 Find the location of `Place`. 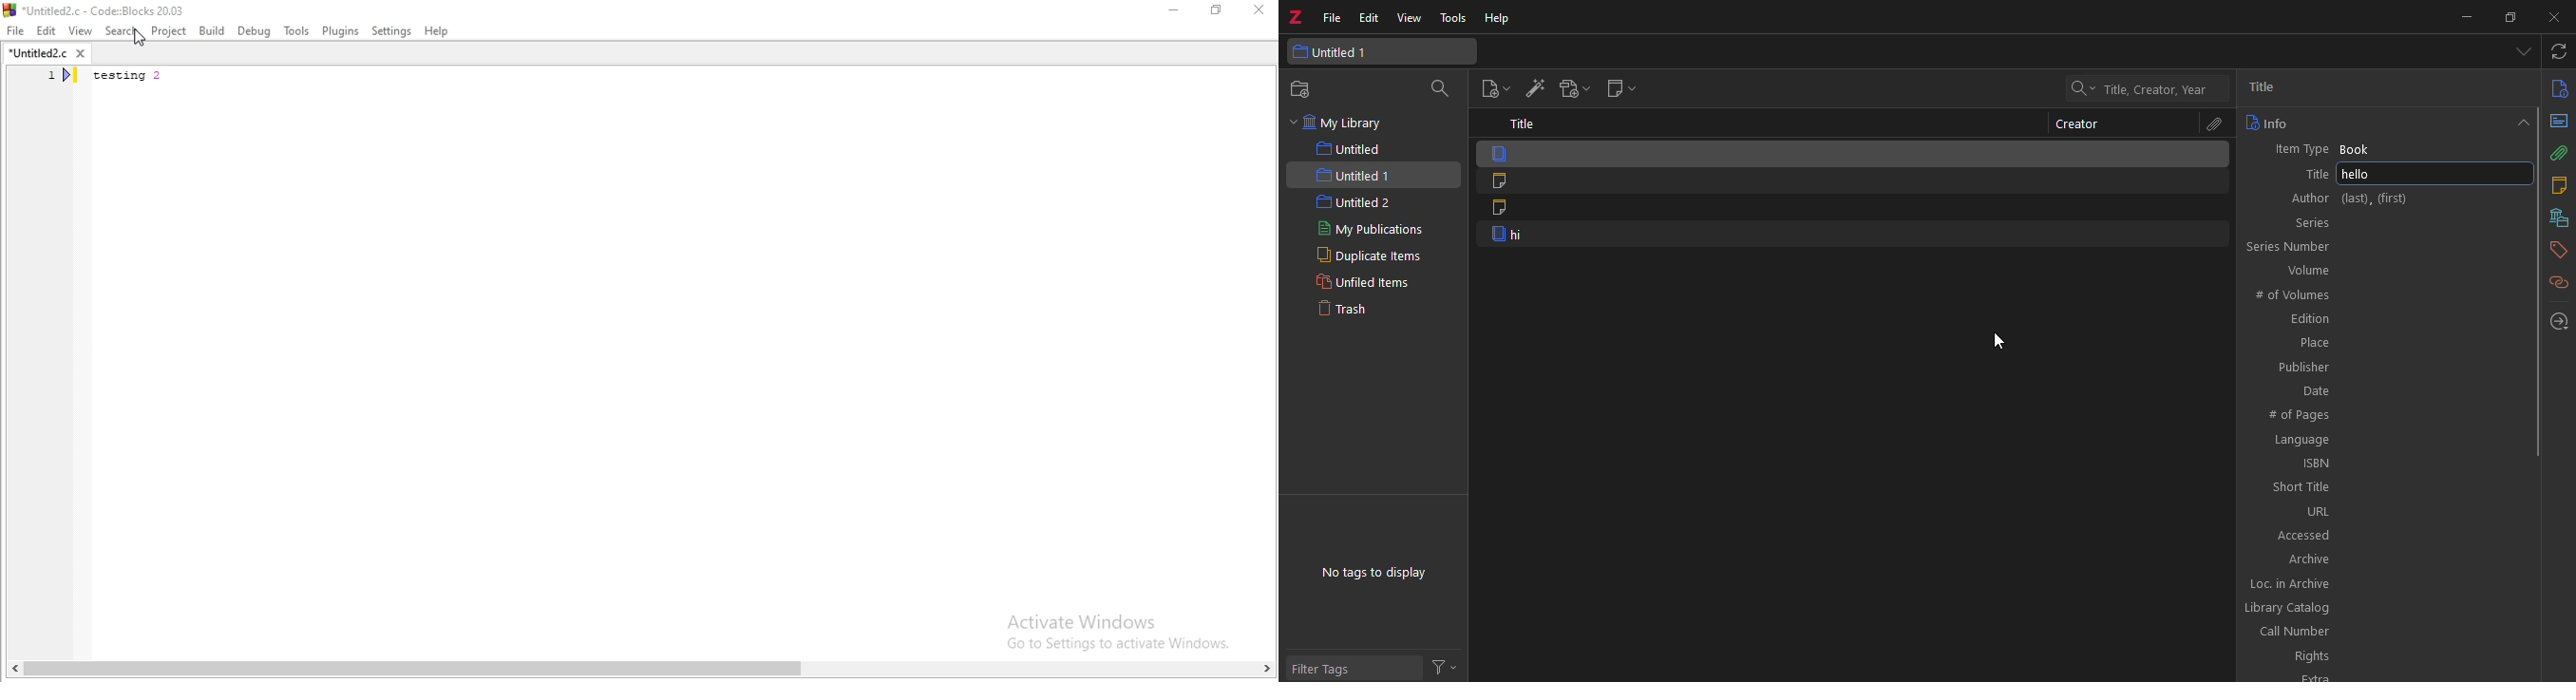

Place is located at coordinates (2388, 343).